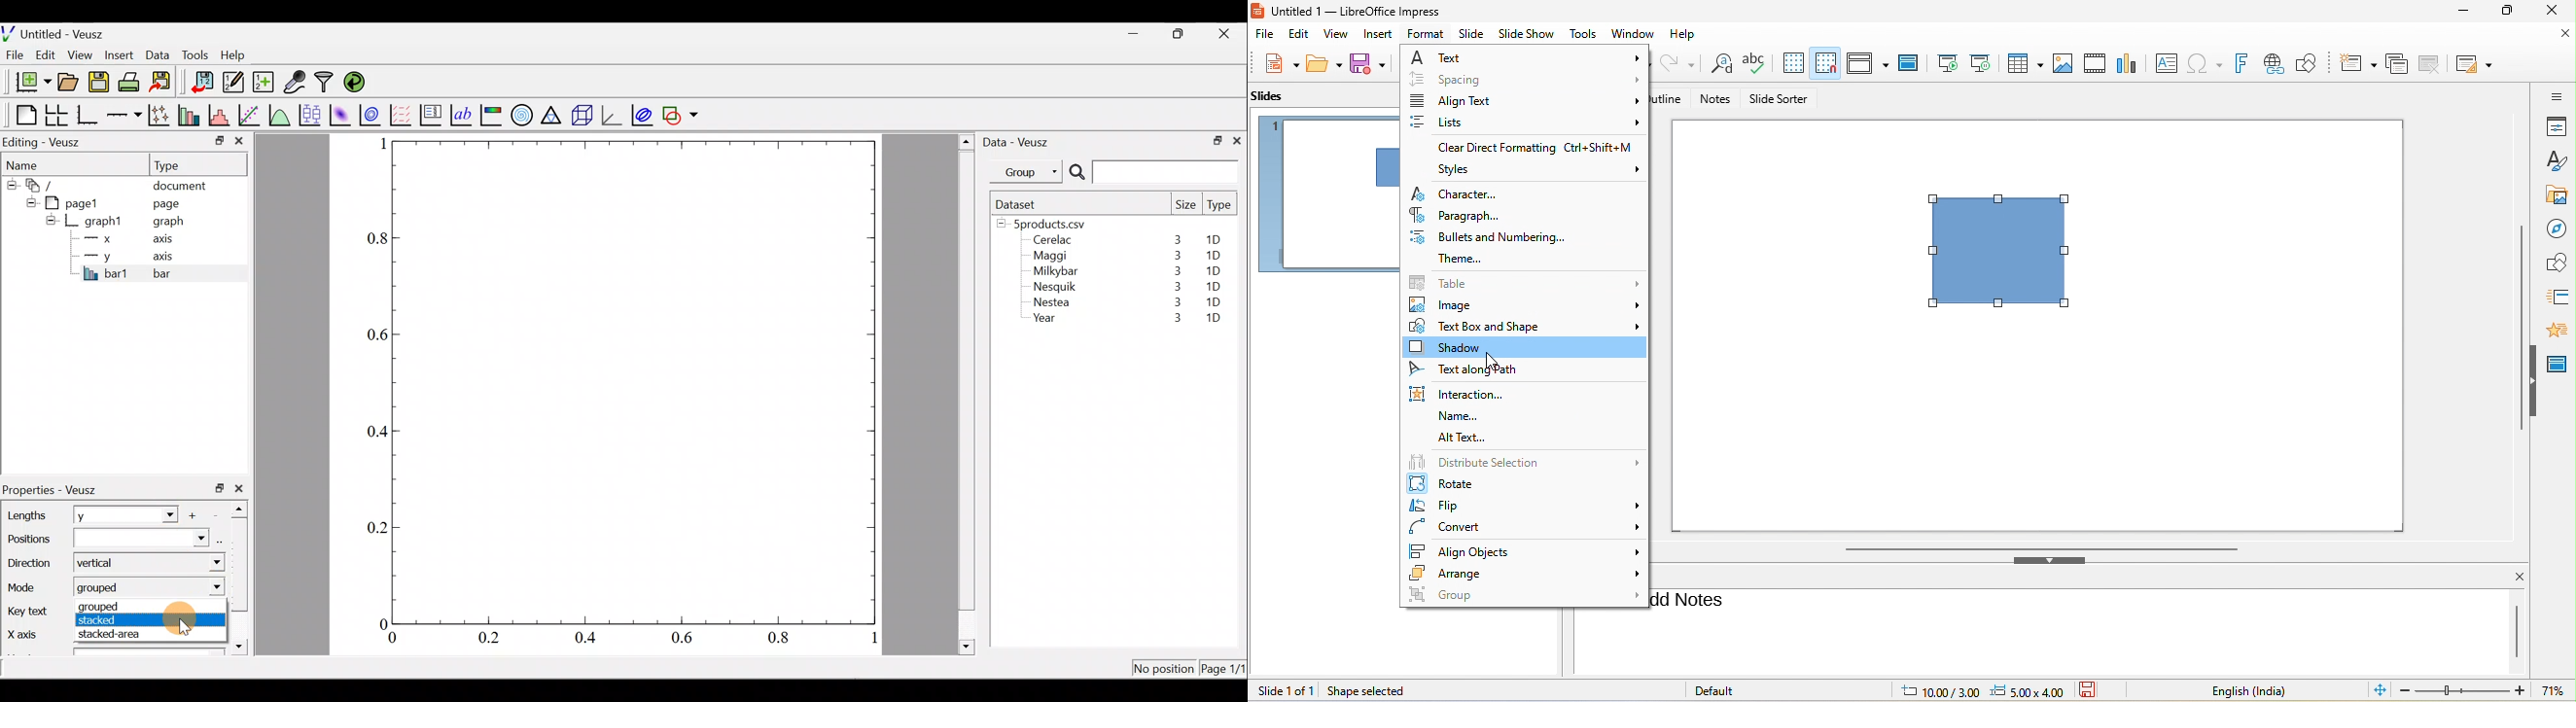  I want to click on Ternary graph, so click(553, 113).